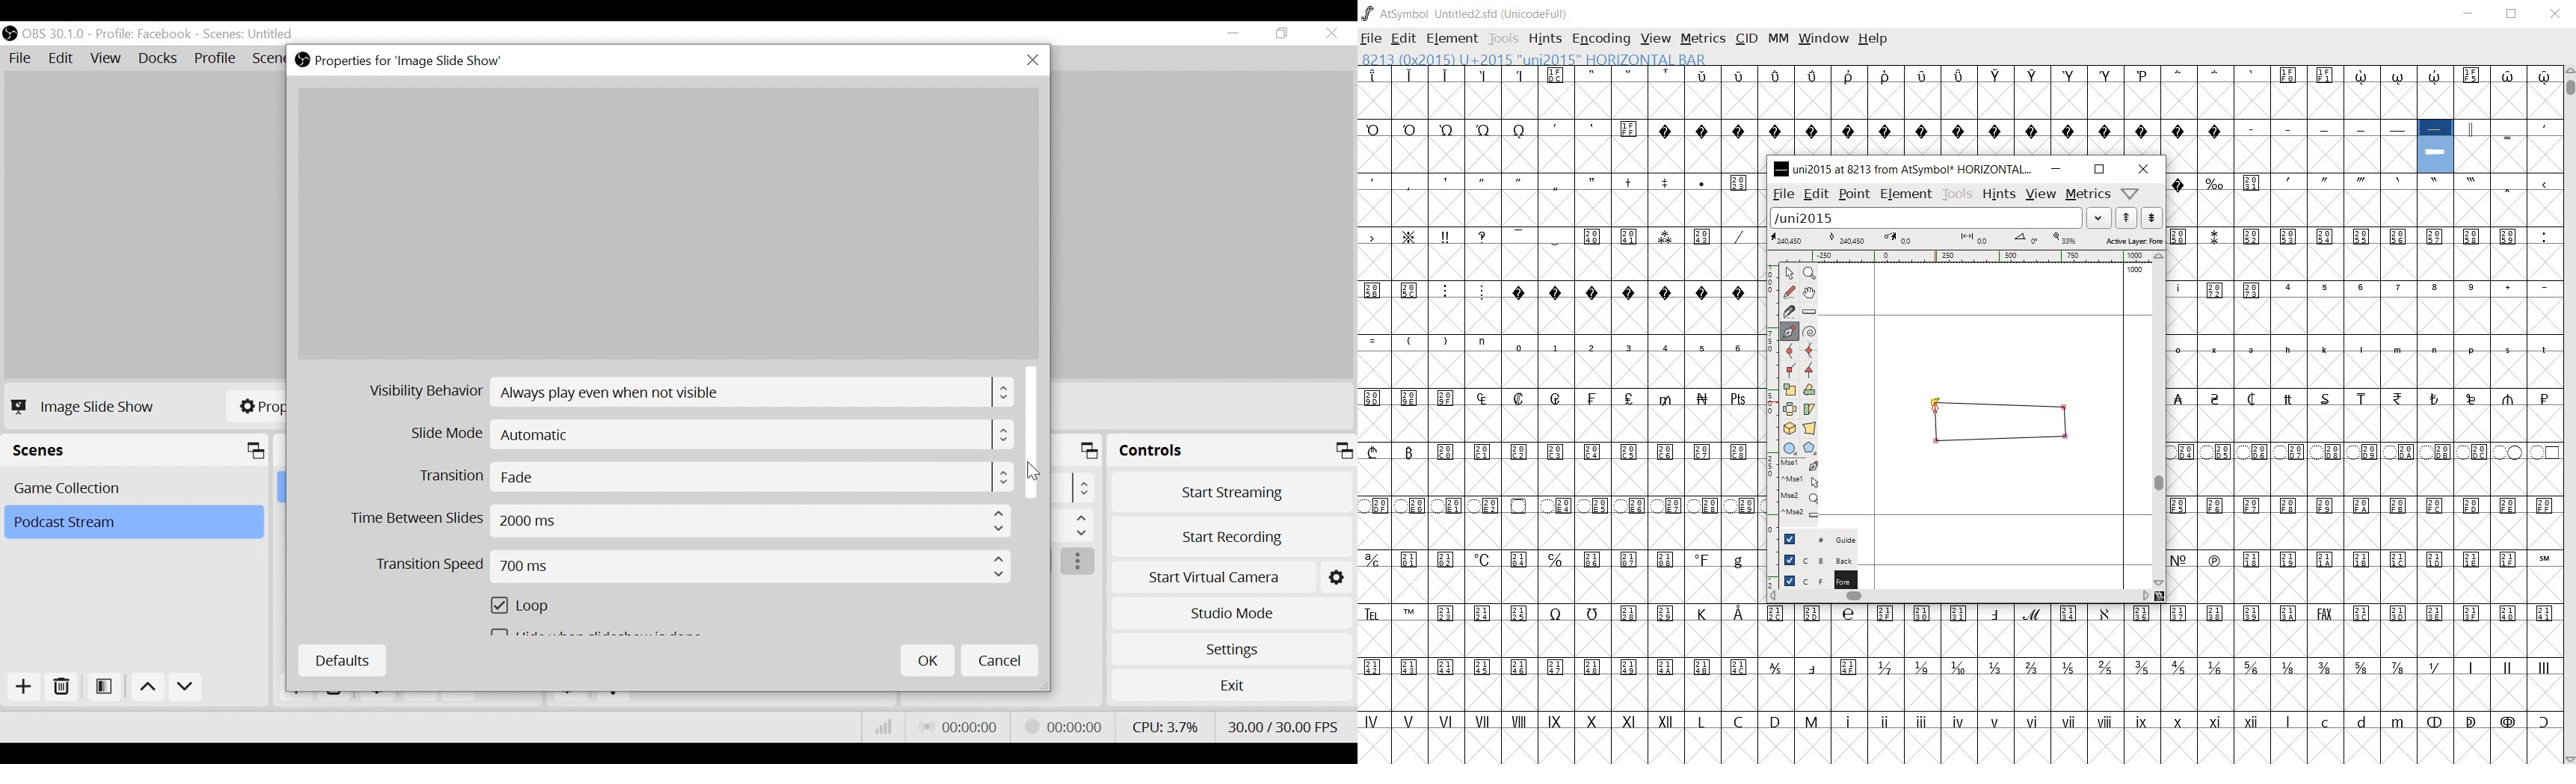 The width and height of the screenshot is (2576, 784). Describe the element at coordinates (1033, 432) in the screenshot. I see `Vertical Scroll bar` at that location.